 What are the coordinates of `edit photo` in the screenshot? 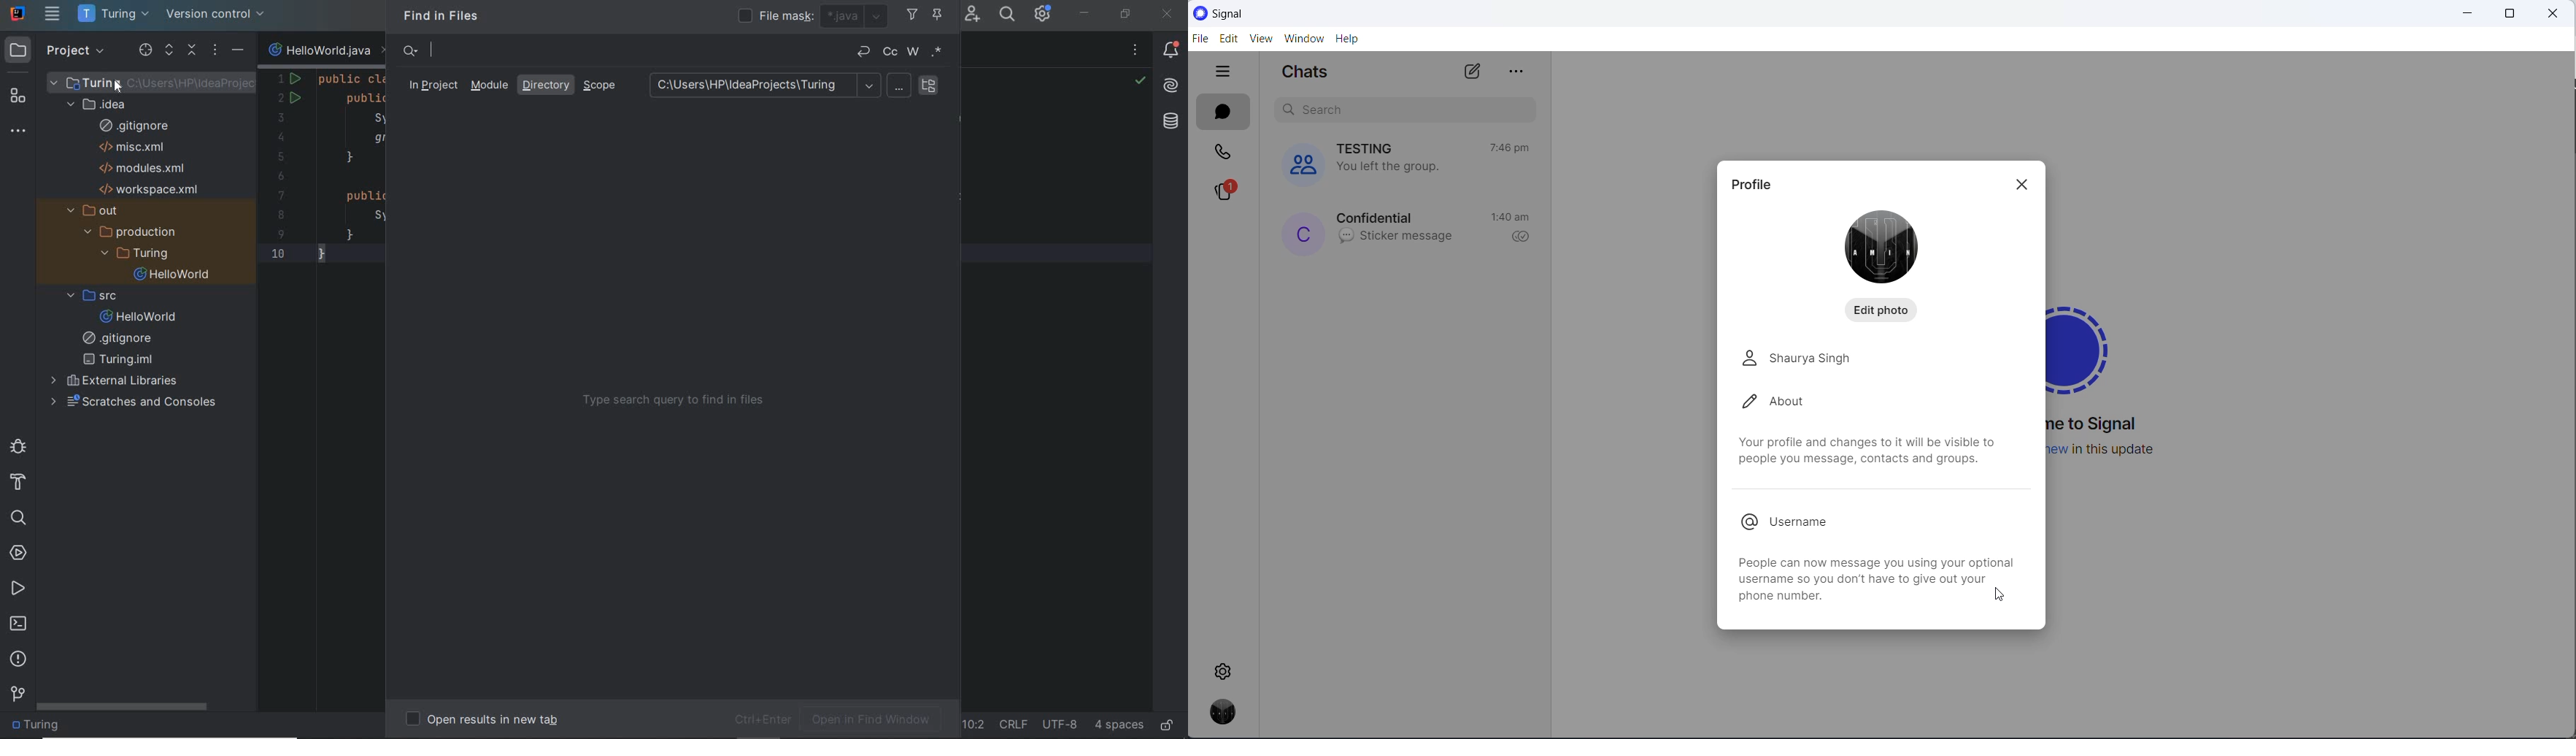 It's located at (1885, 309).